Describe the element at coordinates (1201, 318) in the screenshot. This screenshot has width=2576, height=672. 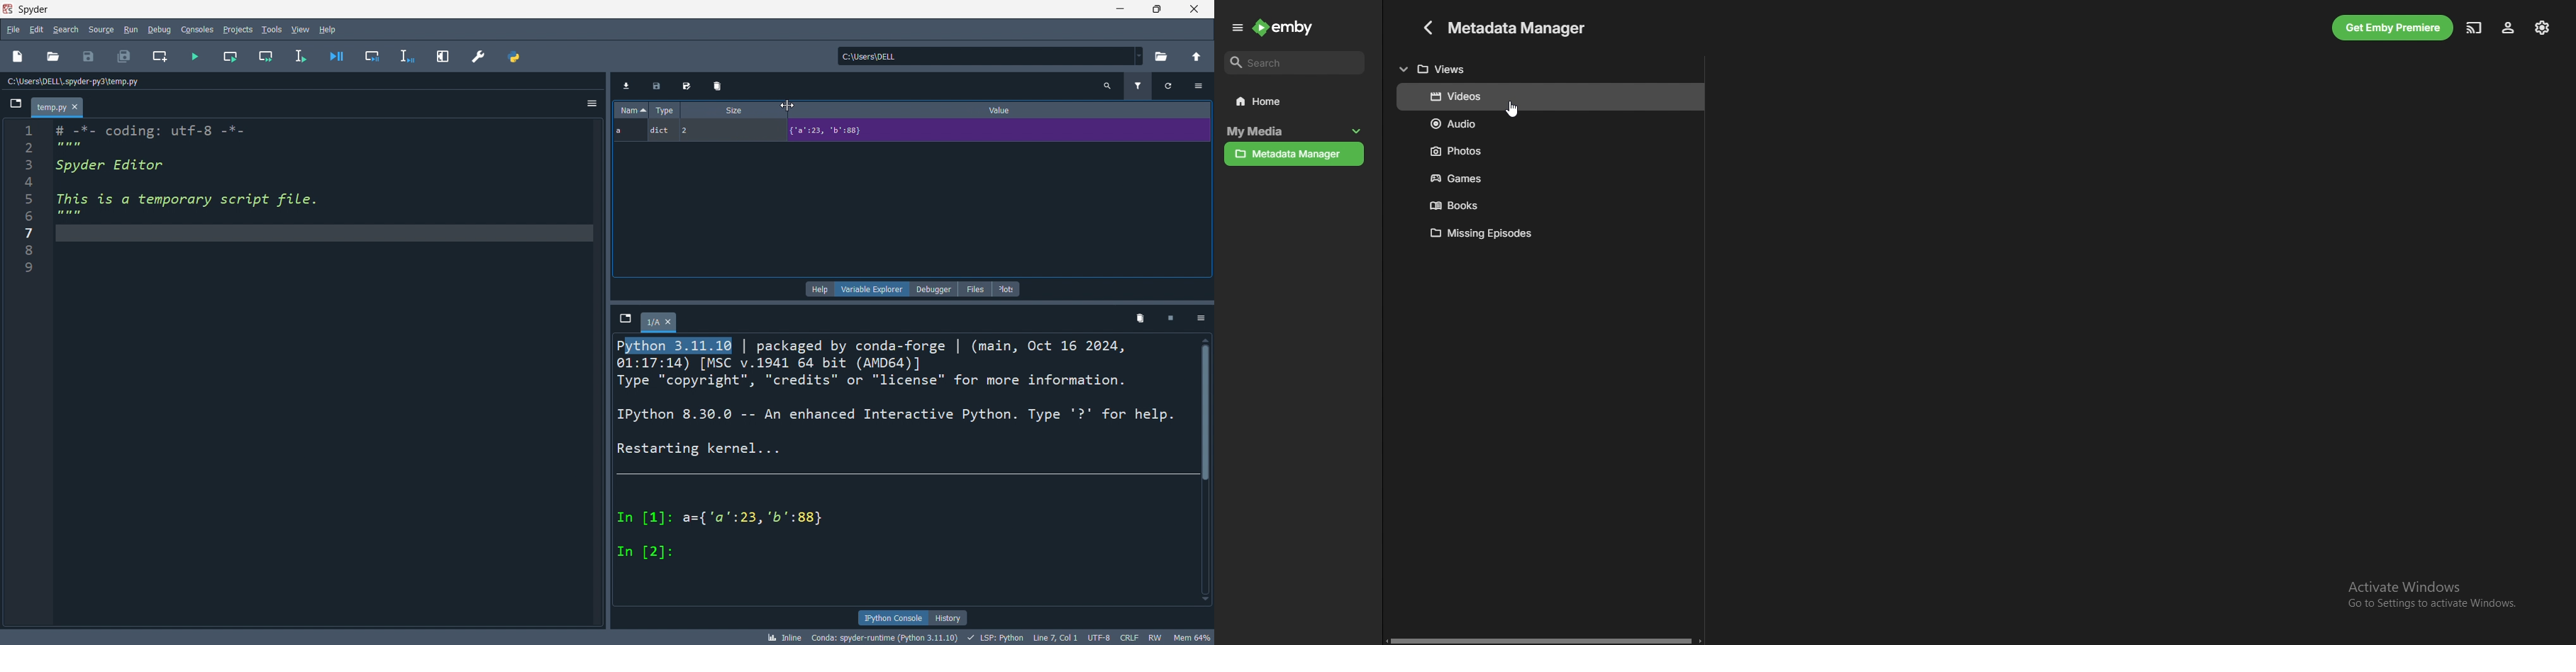
I see `options` at that location.